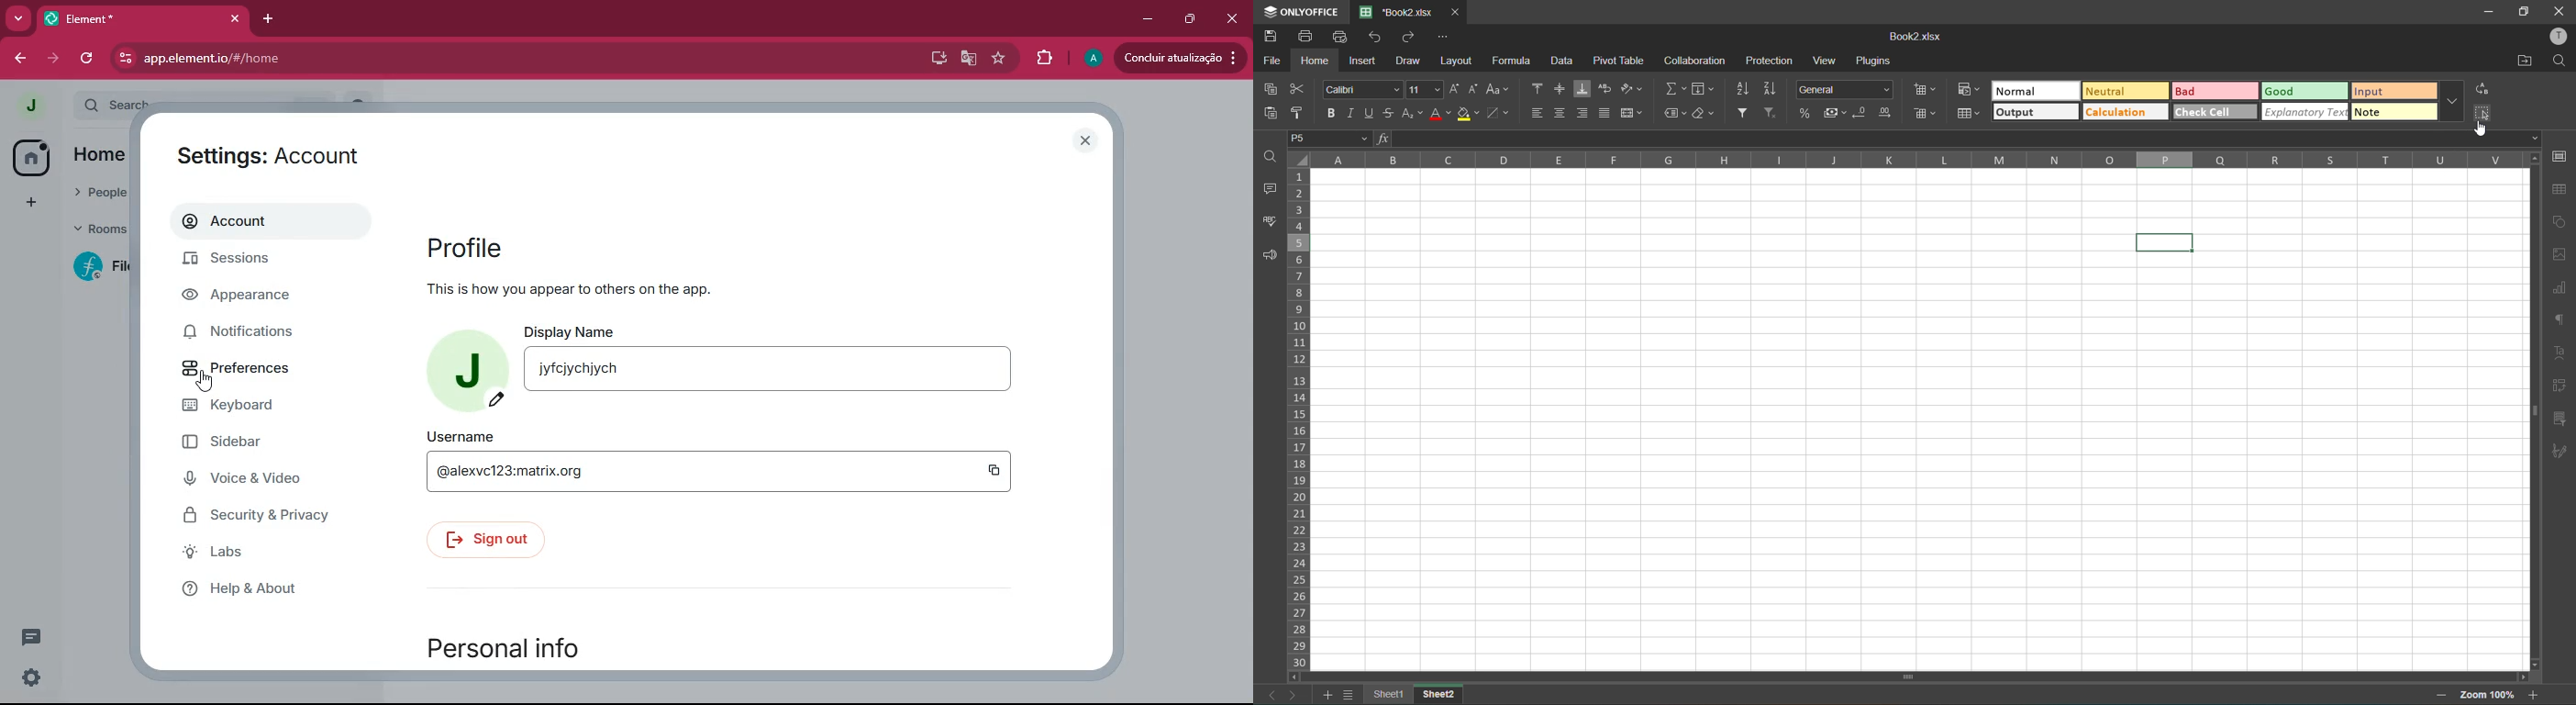 Image resolution: width=2576 pixels, height=728 pixels. What do you see at coordinates (1391, 111) in the screenshot?
I see `strikethrough` at bounding box center [1391, 111].